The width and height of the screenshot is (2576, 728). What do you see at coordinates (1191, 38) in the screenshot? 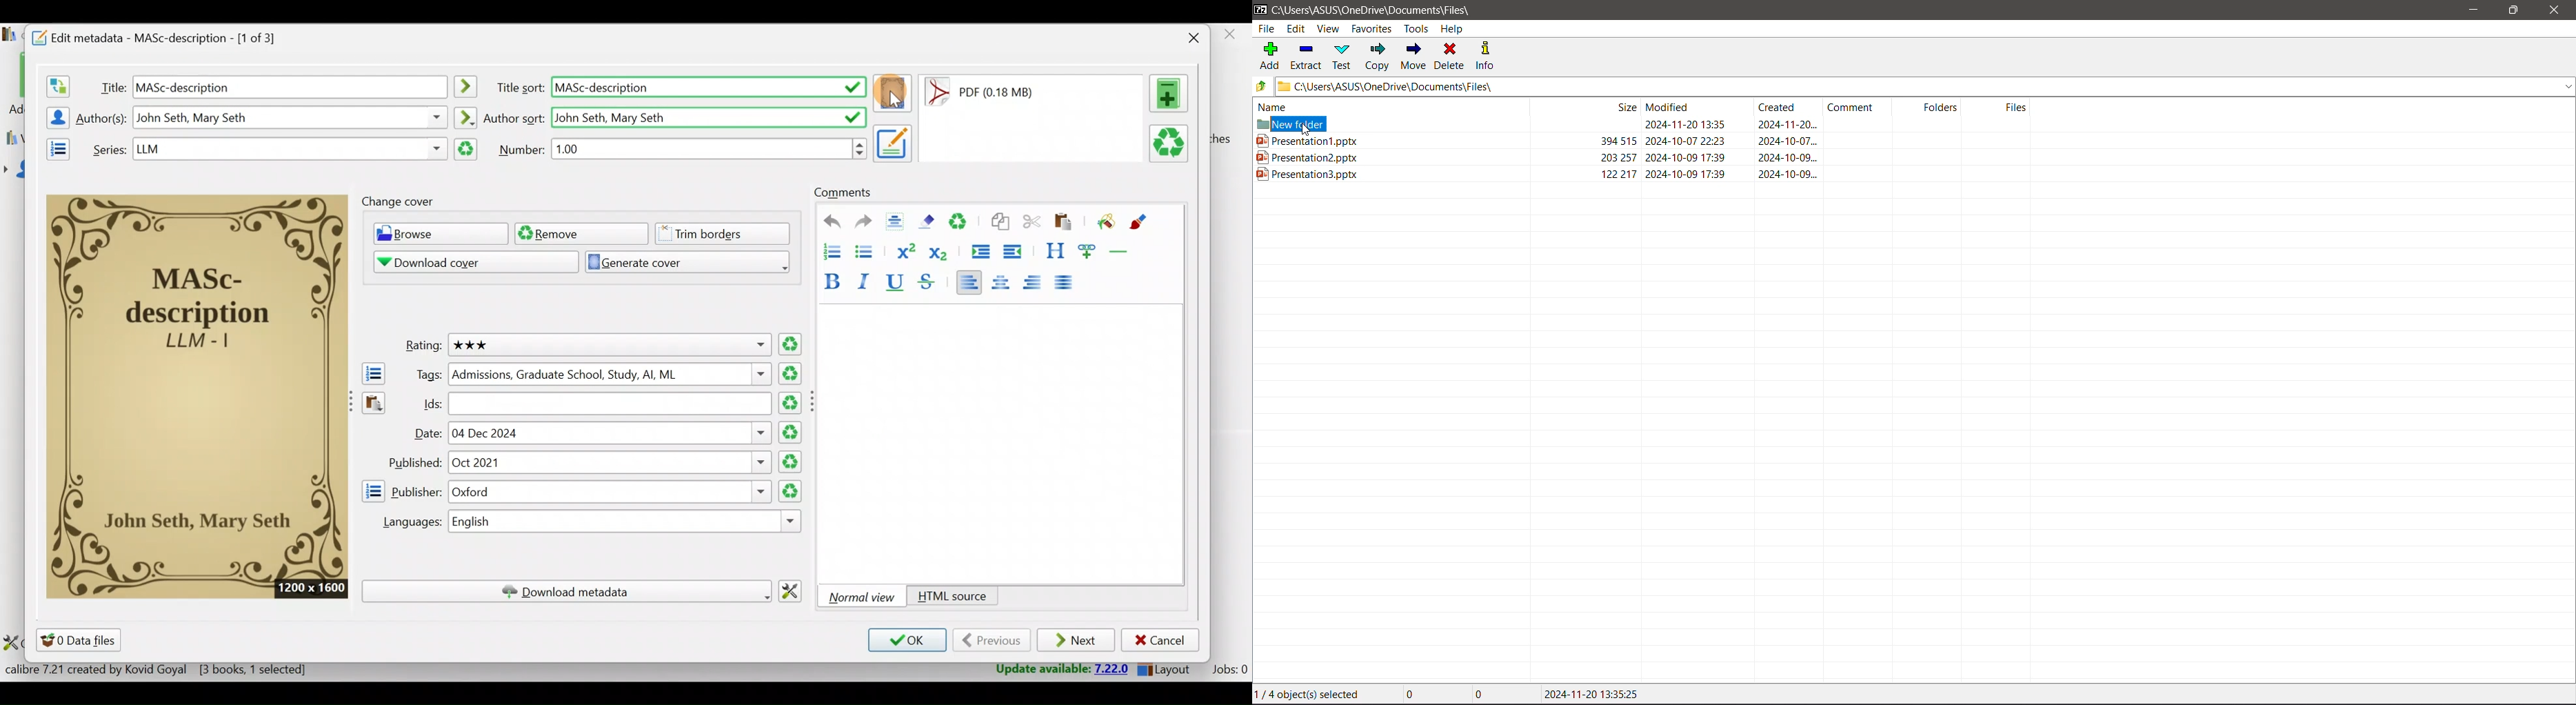
I see `Close` at bounding box center [1191, 38].